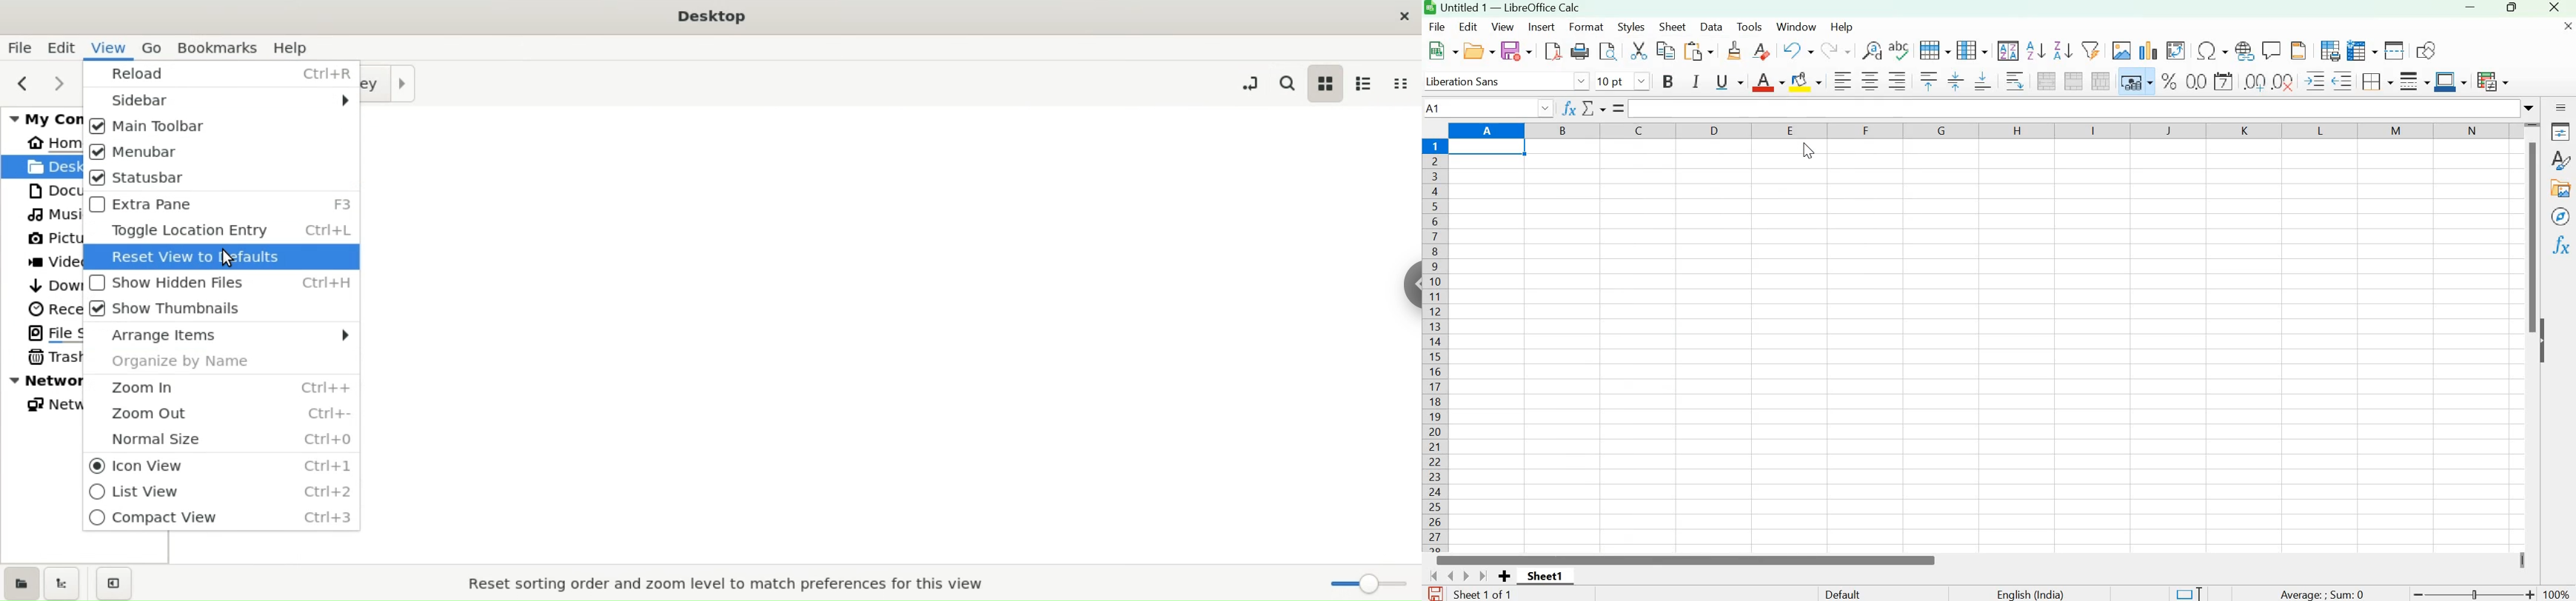 The image size is (2576, 616). What do you see at coordinates (2149, 50) in the screenshot?
I see `Insert chart` at bounding box center [2149, 50].